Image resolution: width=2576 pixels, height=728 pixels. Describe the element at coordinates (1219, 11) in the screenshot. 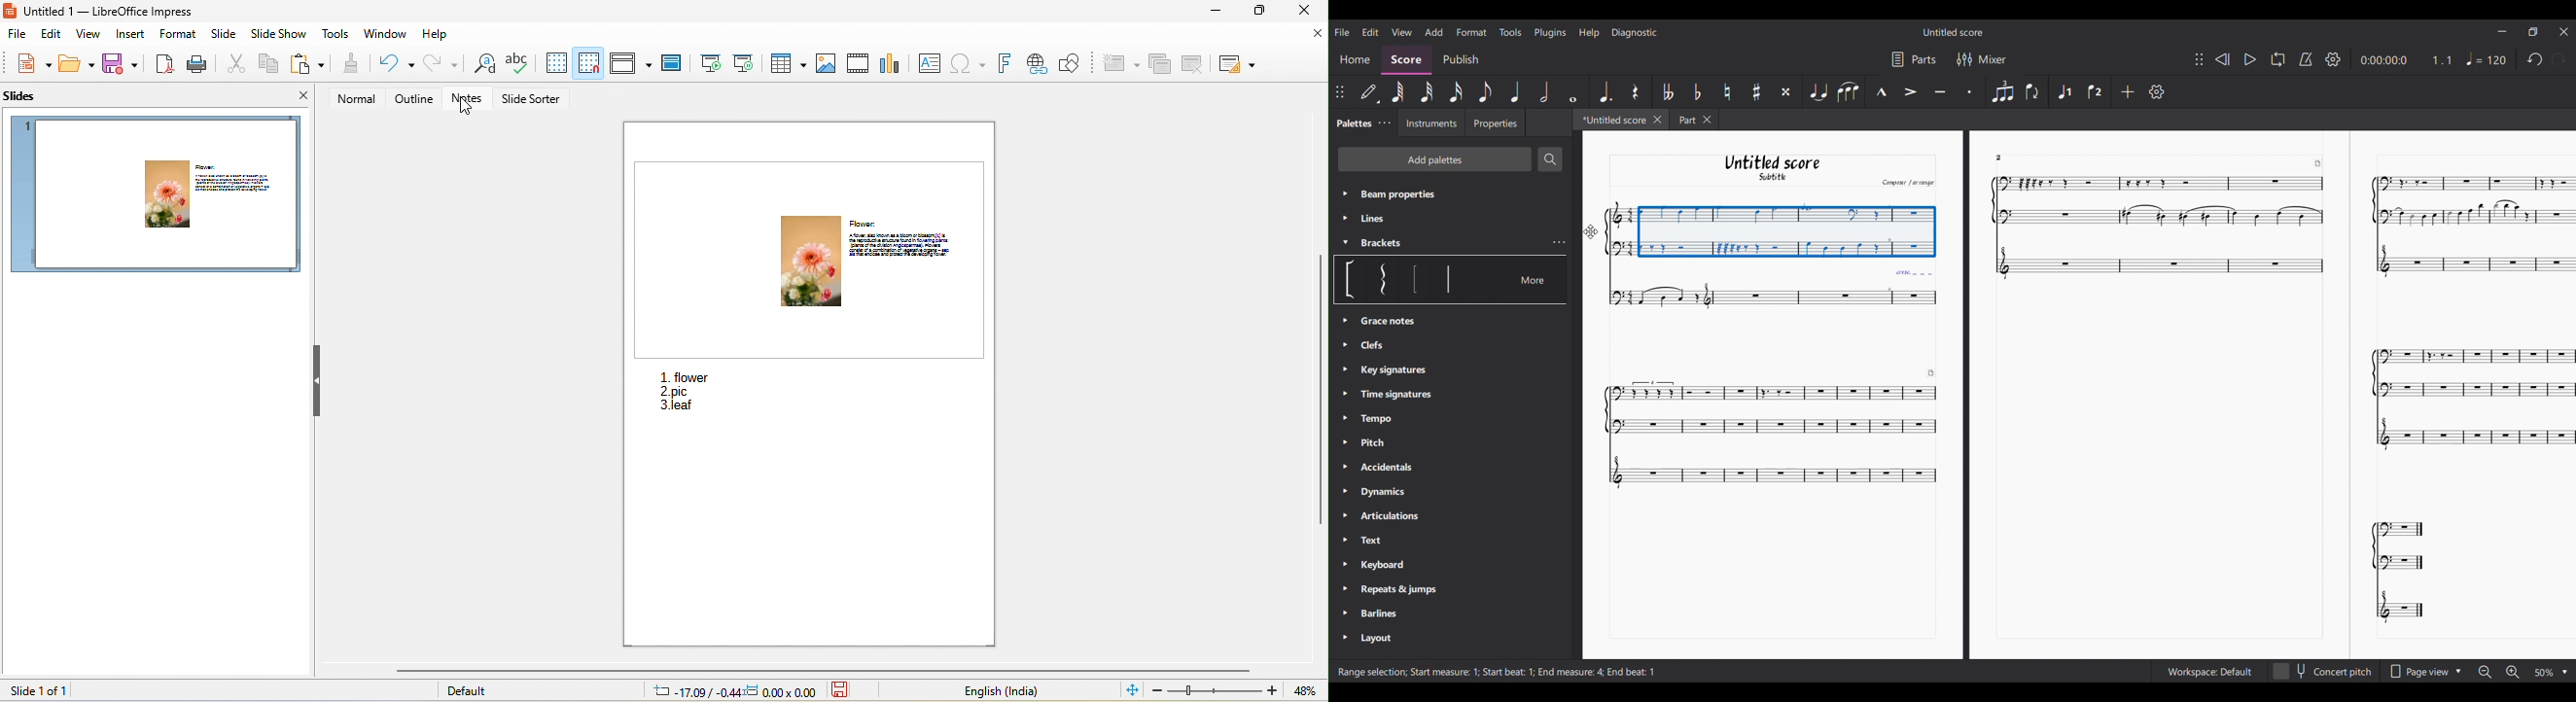

I see `minimize` at that location.